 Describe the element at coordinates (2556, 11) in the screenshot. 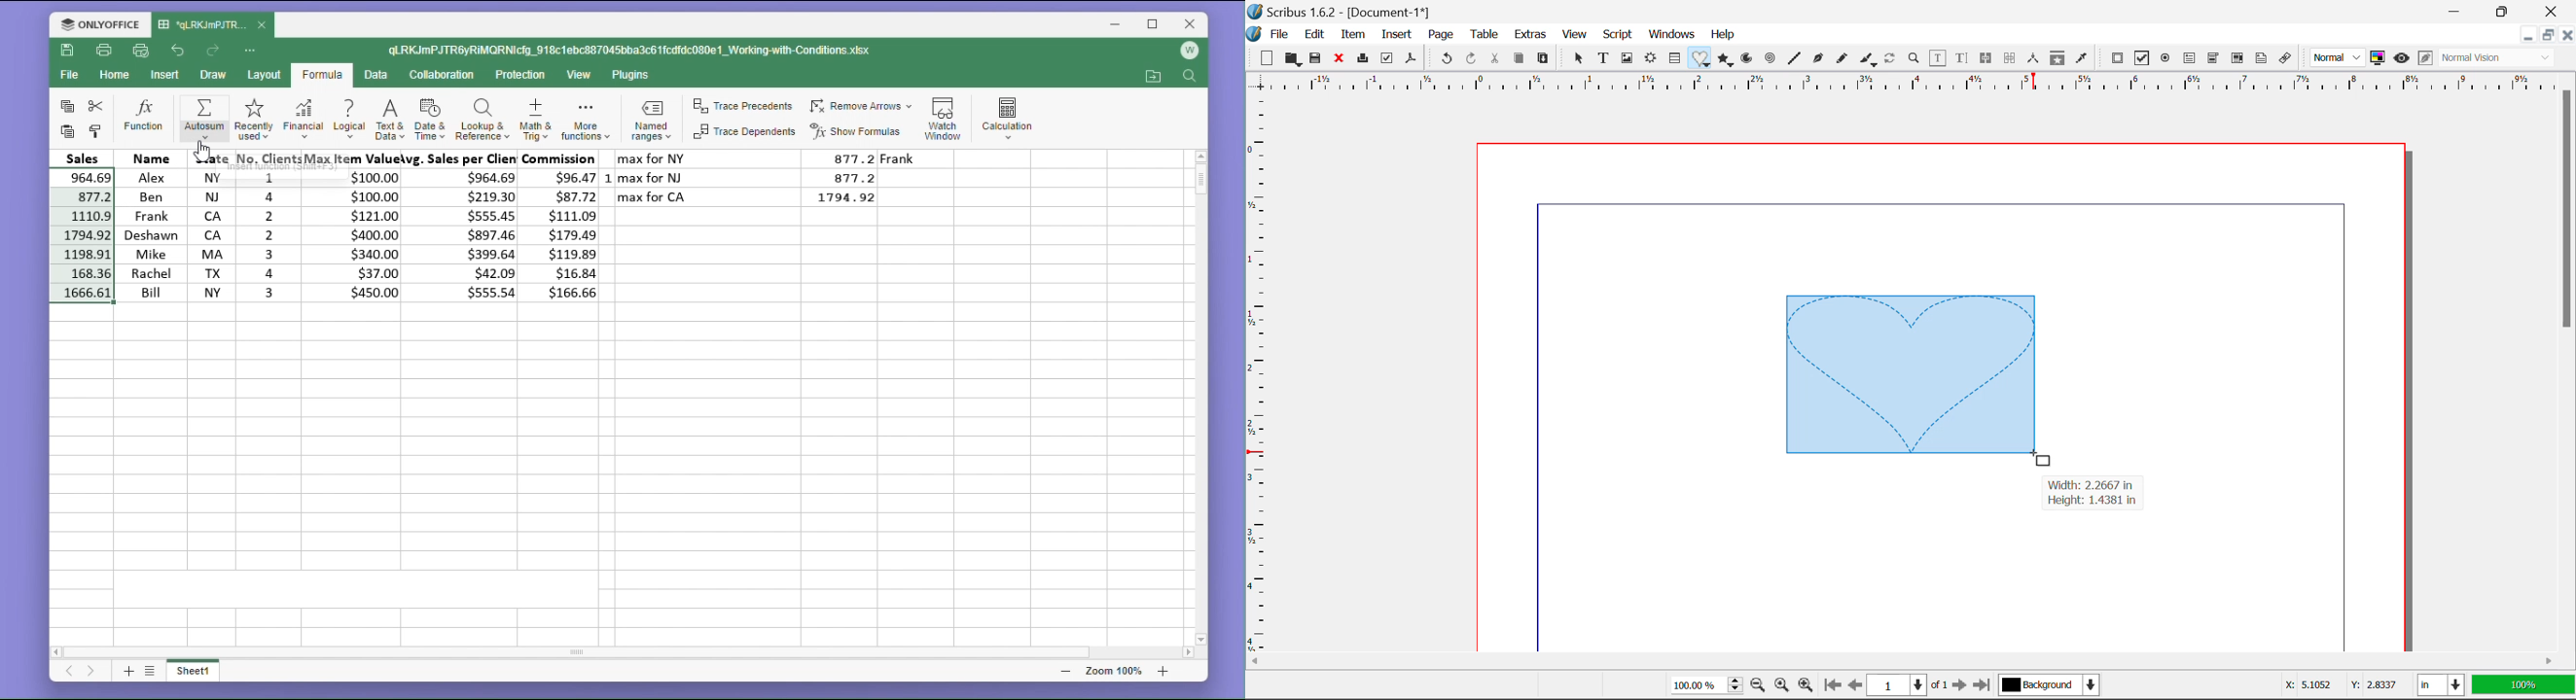

I see `Close` at that location.